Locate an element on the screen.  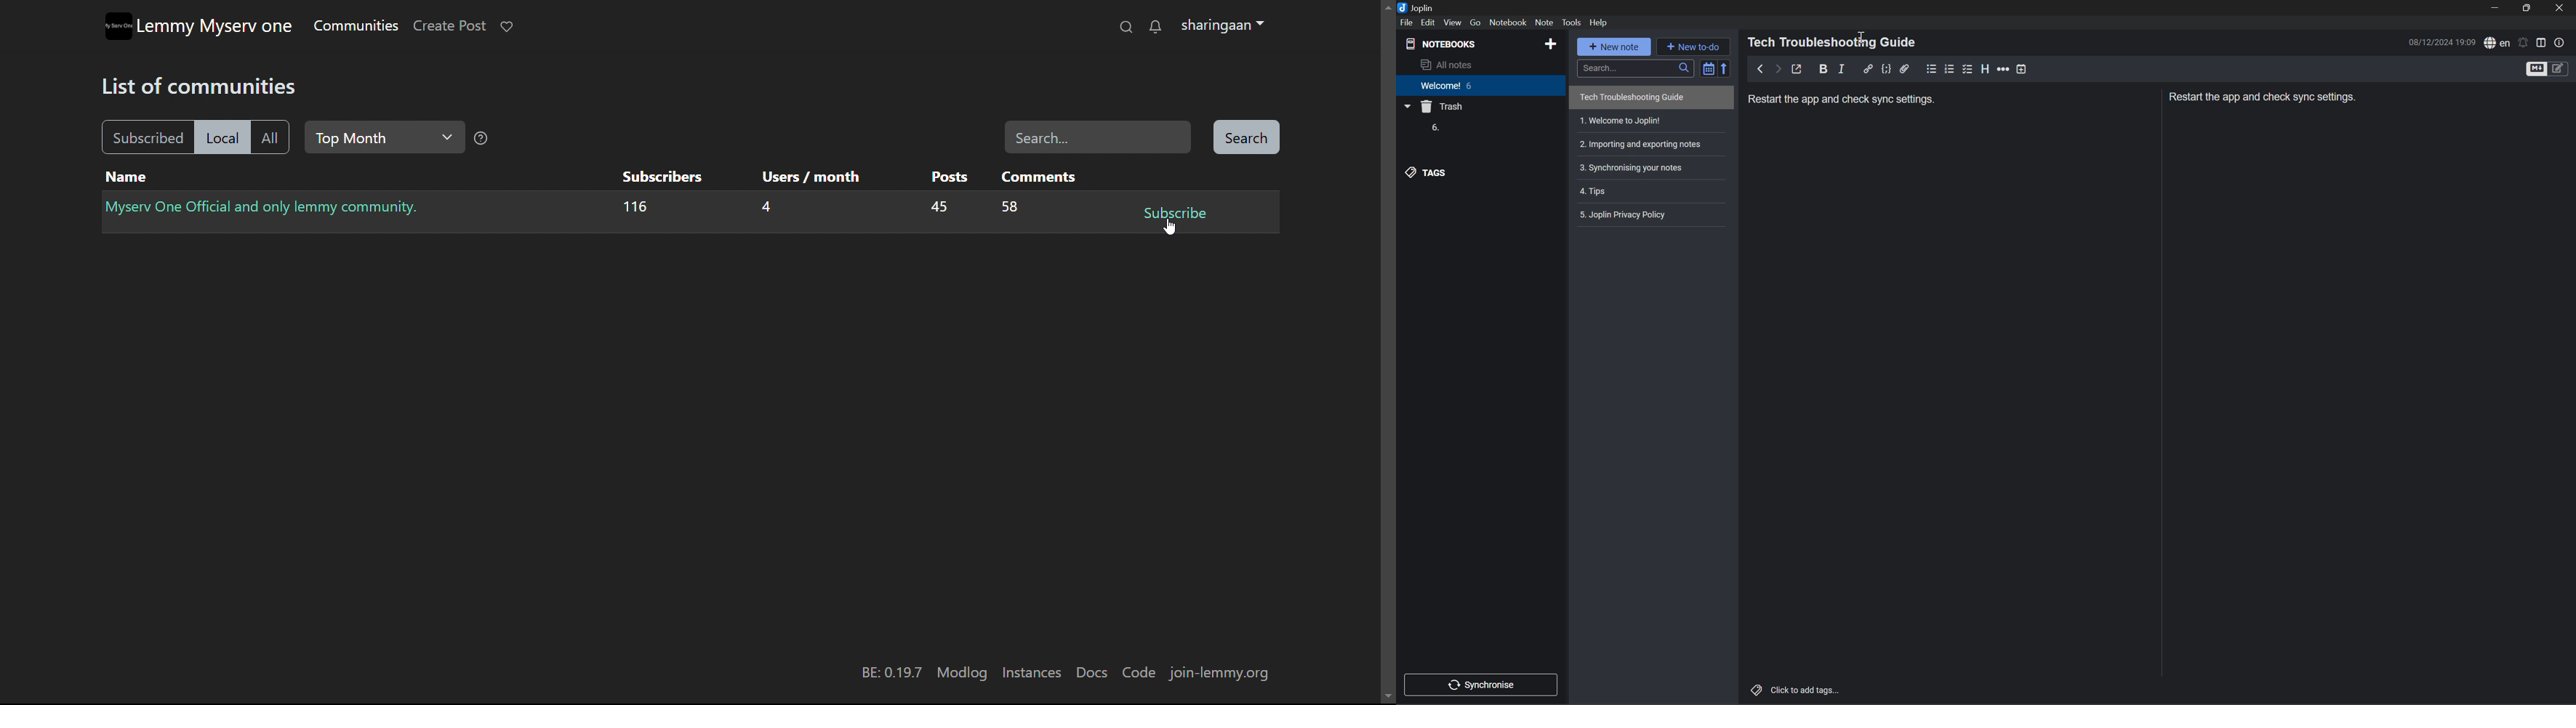
Close is located at coordinates (2561, 9).